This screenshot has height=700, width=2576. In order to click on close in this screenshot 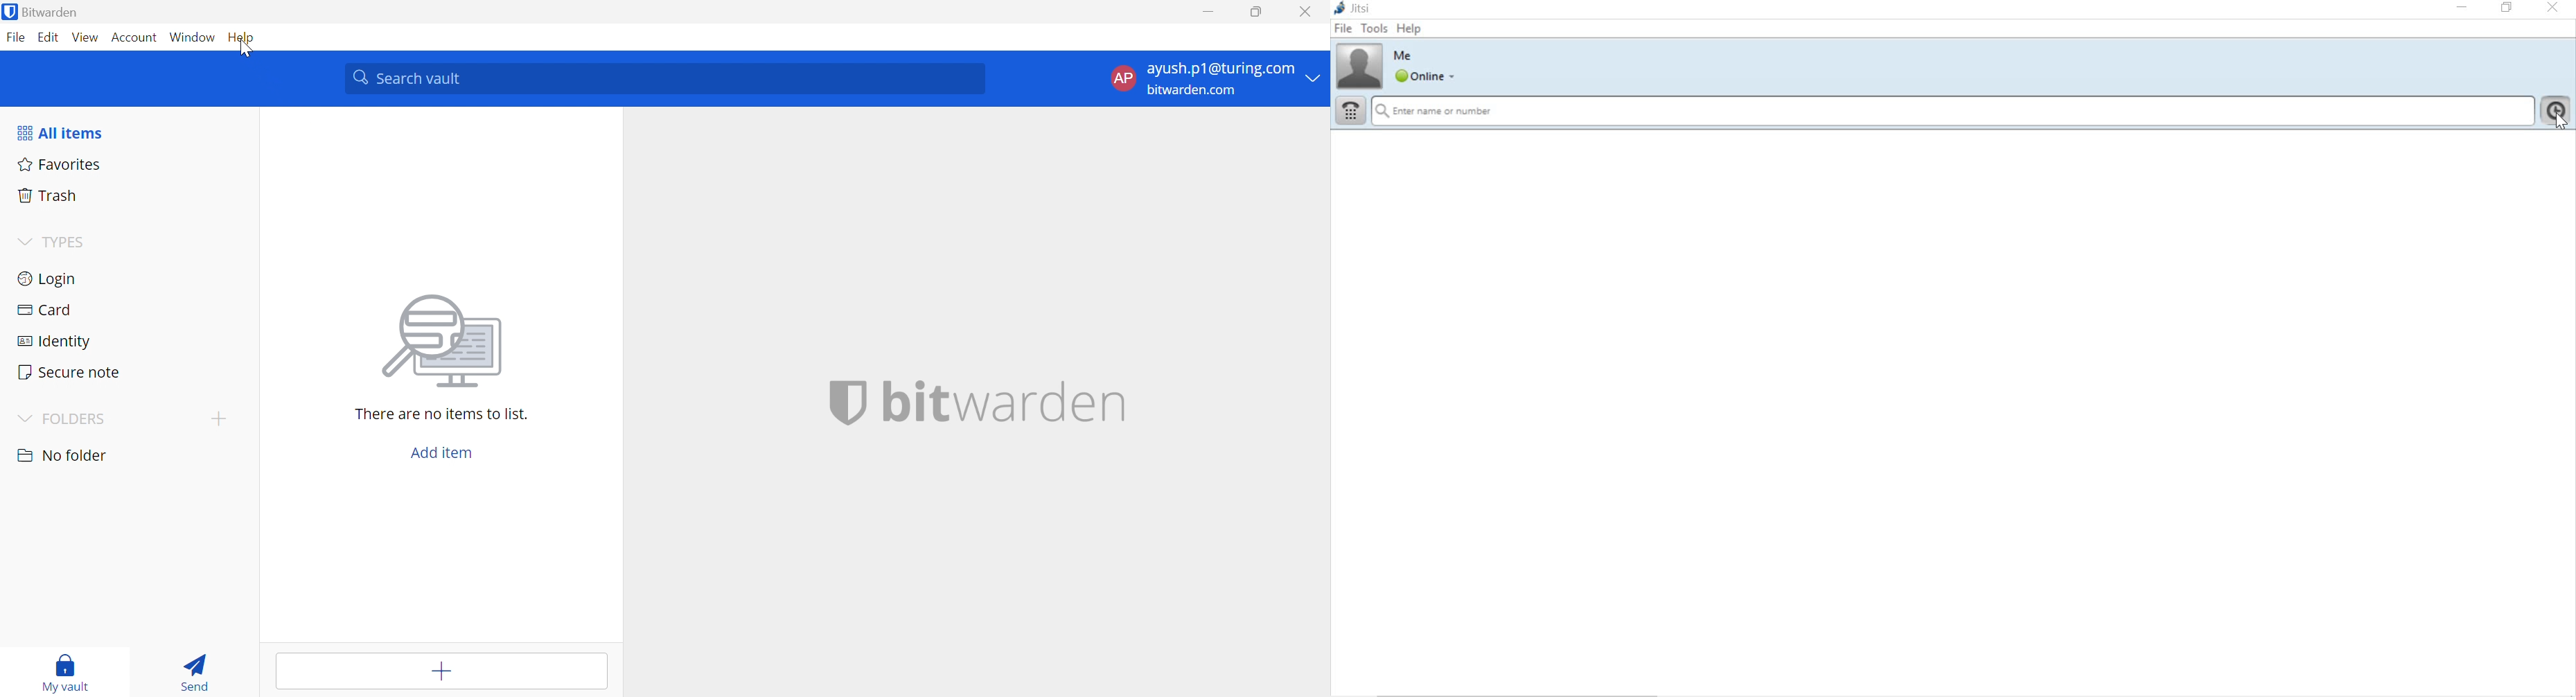, I will do `click(1305, 12)`.